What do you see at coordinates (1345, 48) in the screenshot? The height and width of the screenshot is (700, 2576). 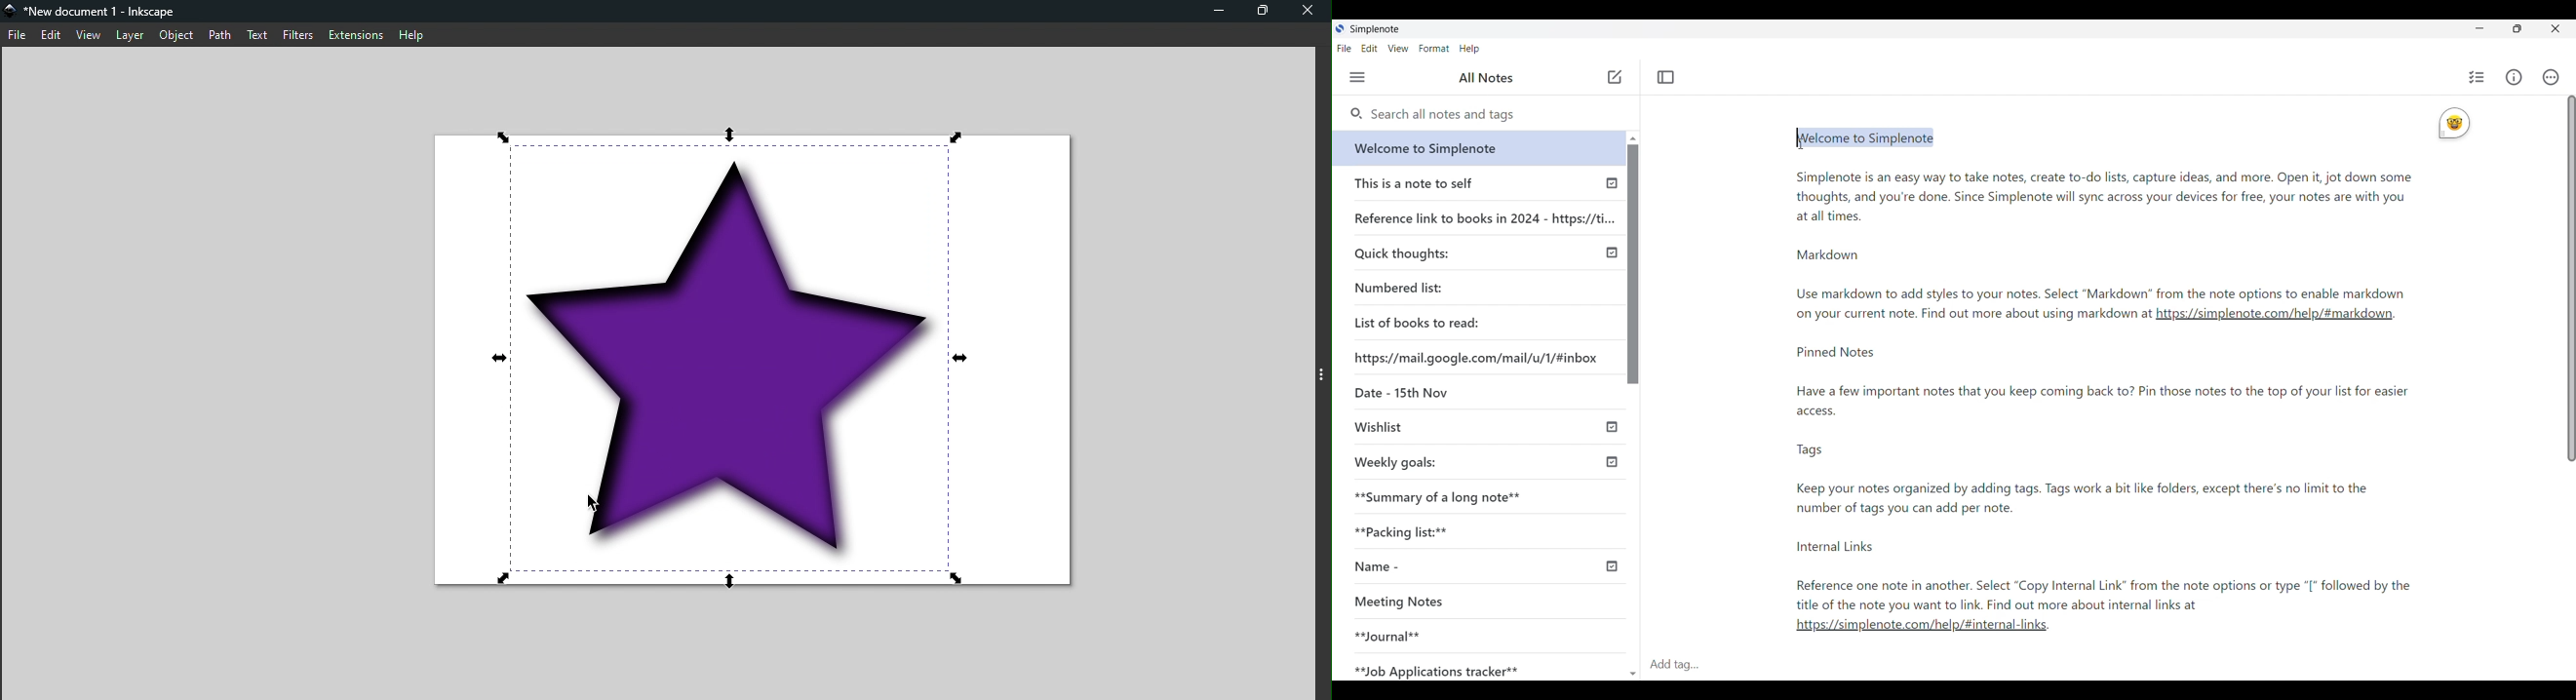 I see `File menu` at bounding box center [1345, 48].